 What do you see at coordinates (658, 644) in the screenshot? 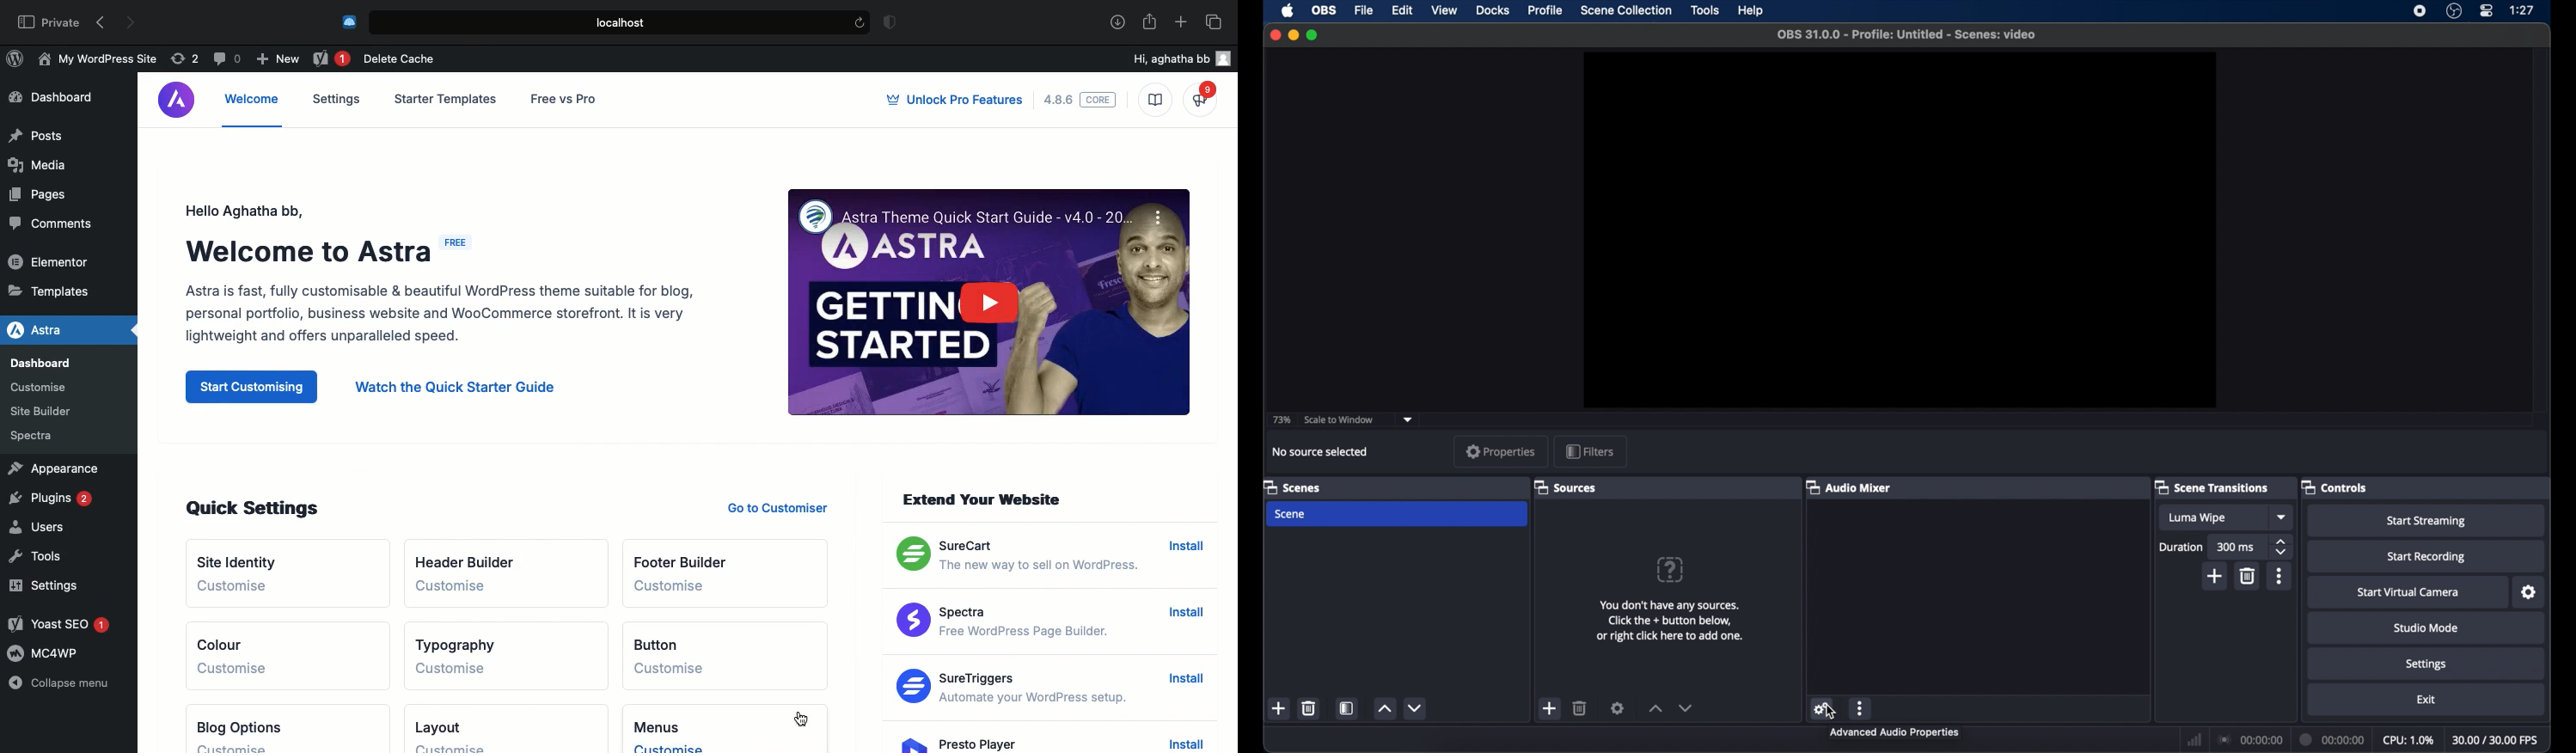
I see `Button` at bounding box center [658, 644].